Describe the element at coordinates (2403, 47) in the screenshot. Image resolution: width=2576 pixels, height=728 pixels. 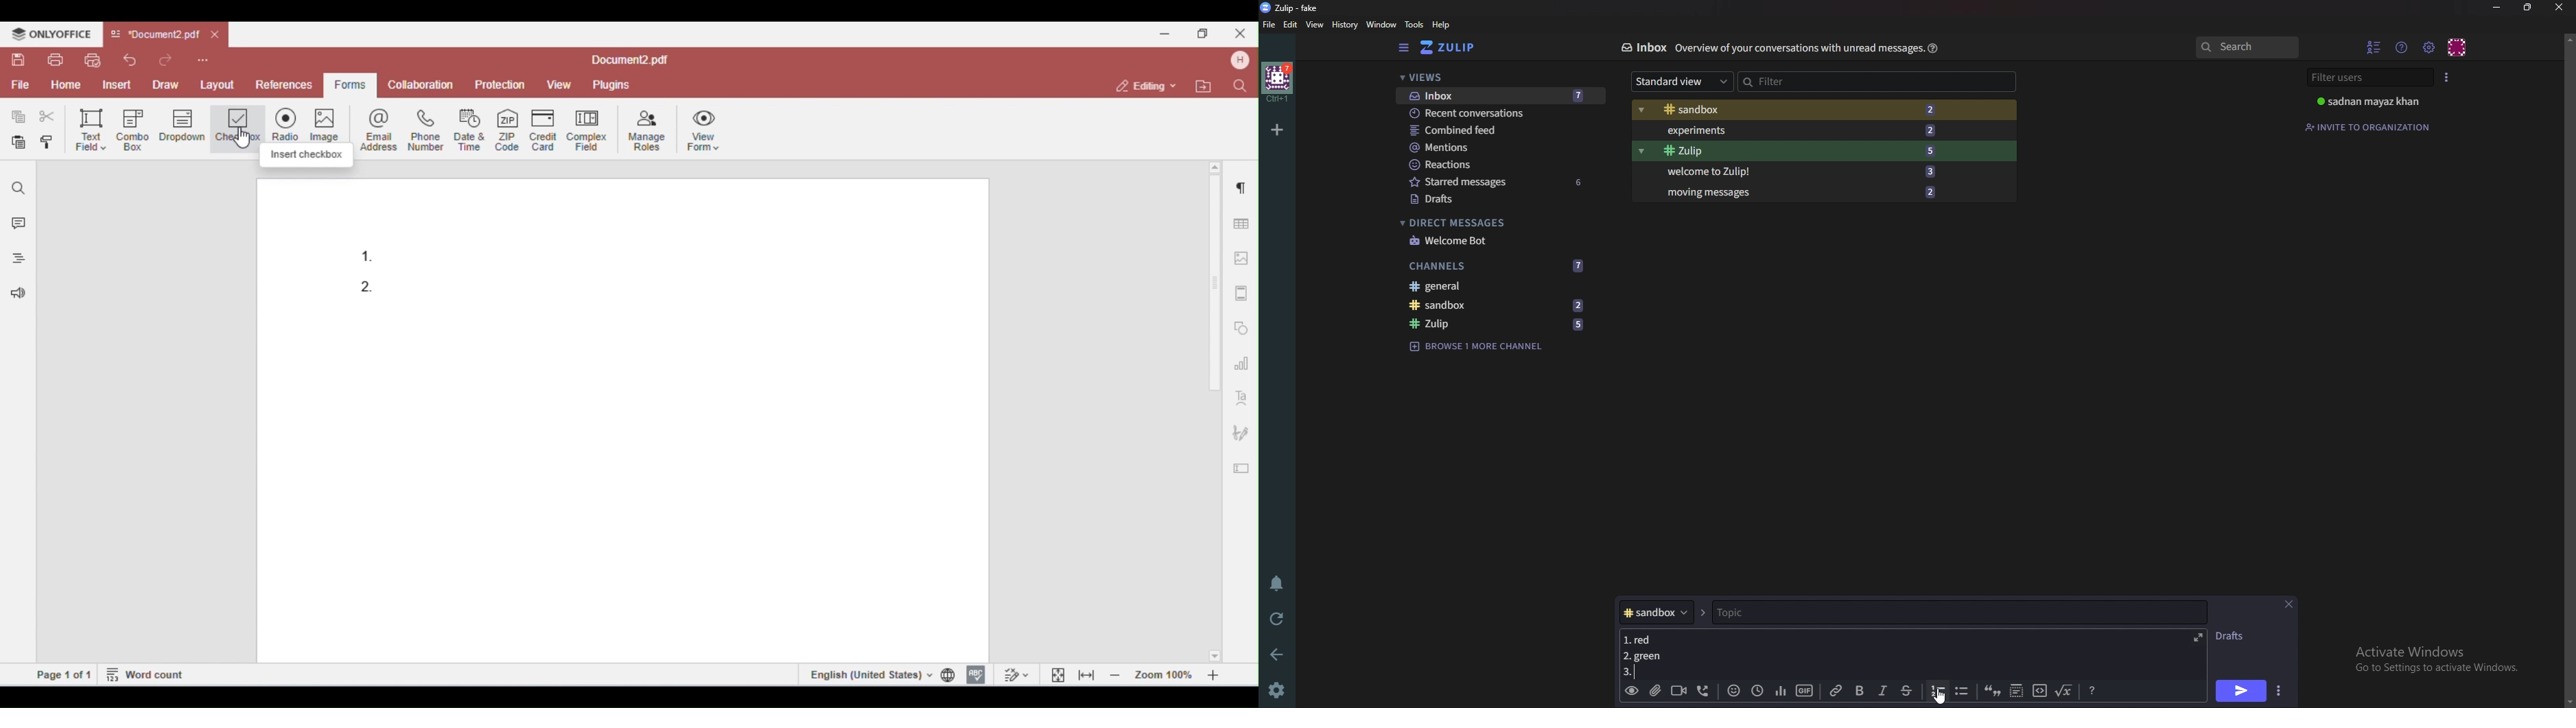
I see `Help menu` at that location.